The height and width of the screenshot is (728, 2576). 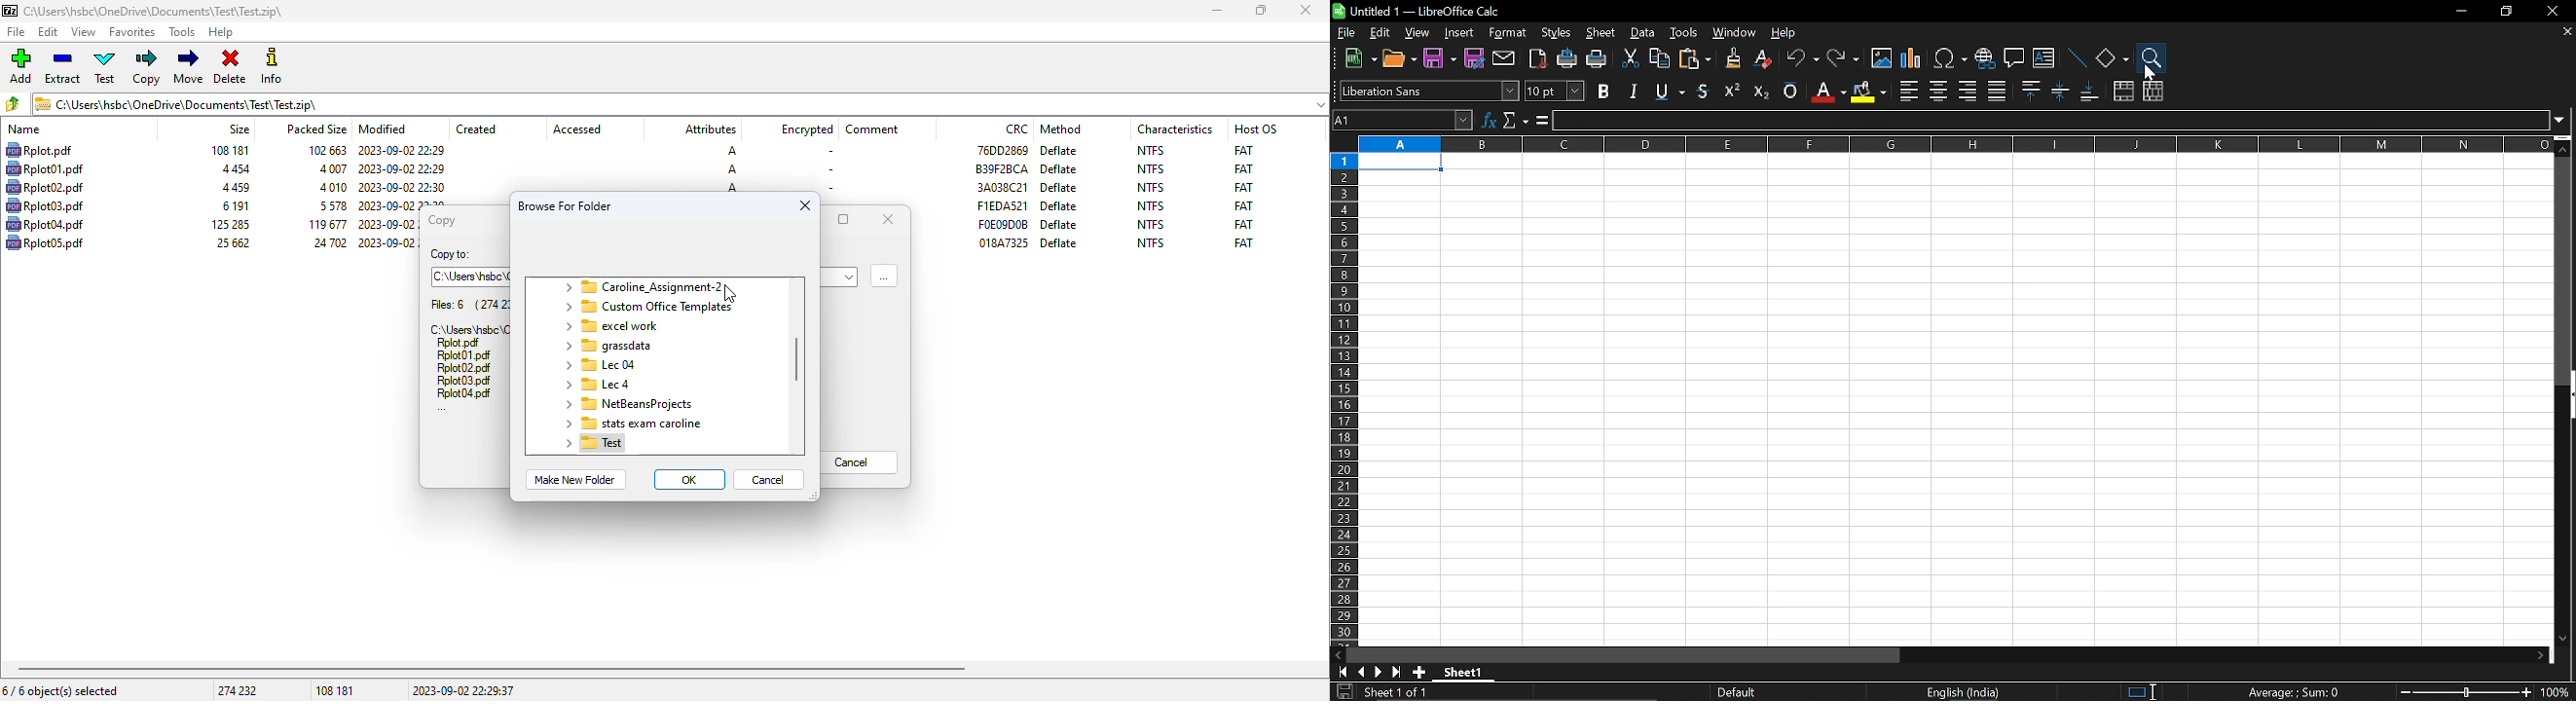 What do you see at coordinates (1597, 60) in the screenshot?
I see `print` at bounding box center [1597, 60].